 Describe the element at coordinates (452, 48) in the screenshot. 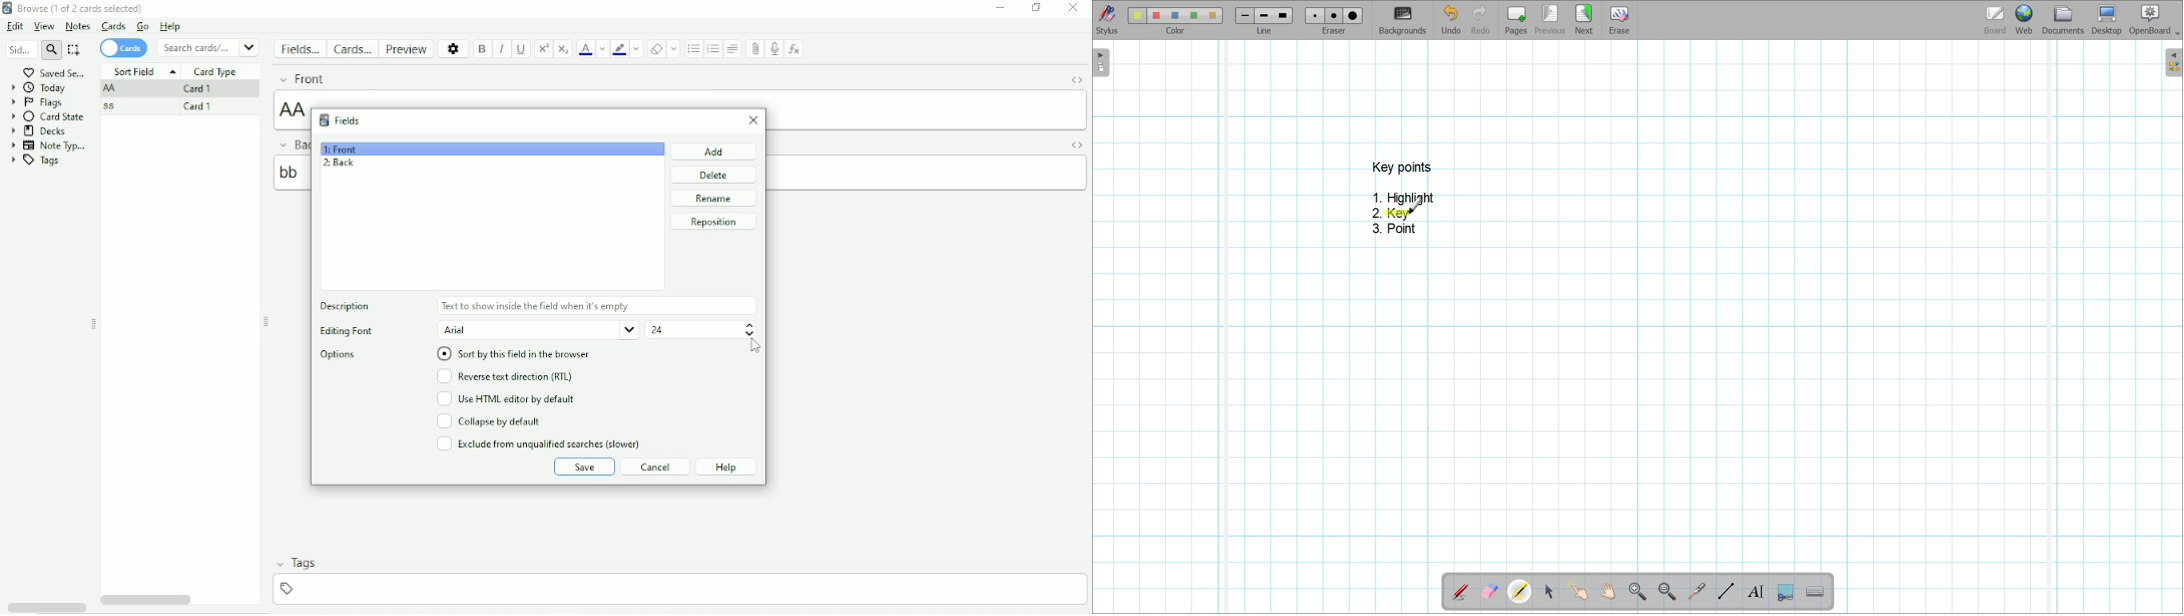

I see `Options` at that location.